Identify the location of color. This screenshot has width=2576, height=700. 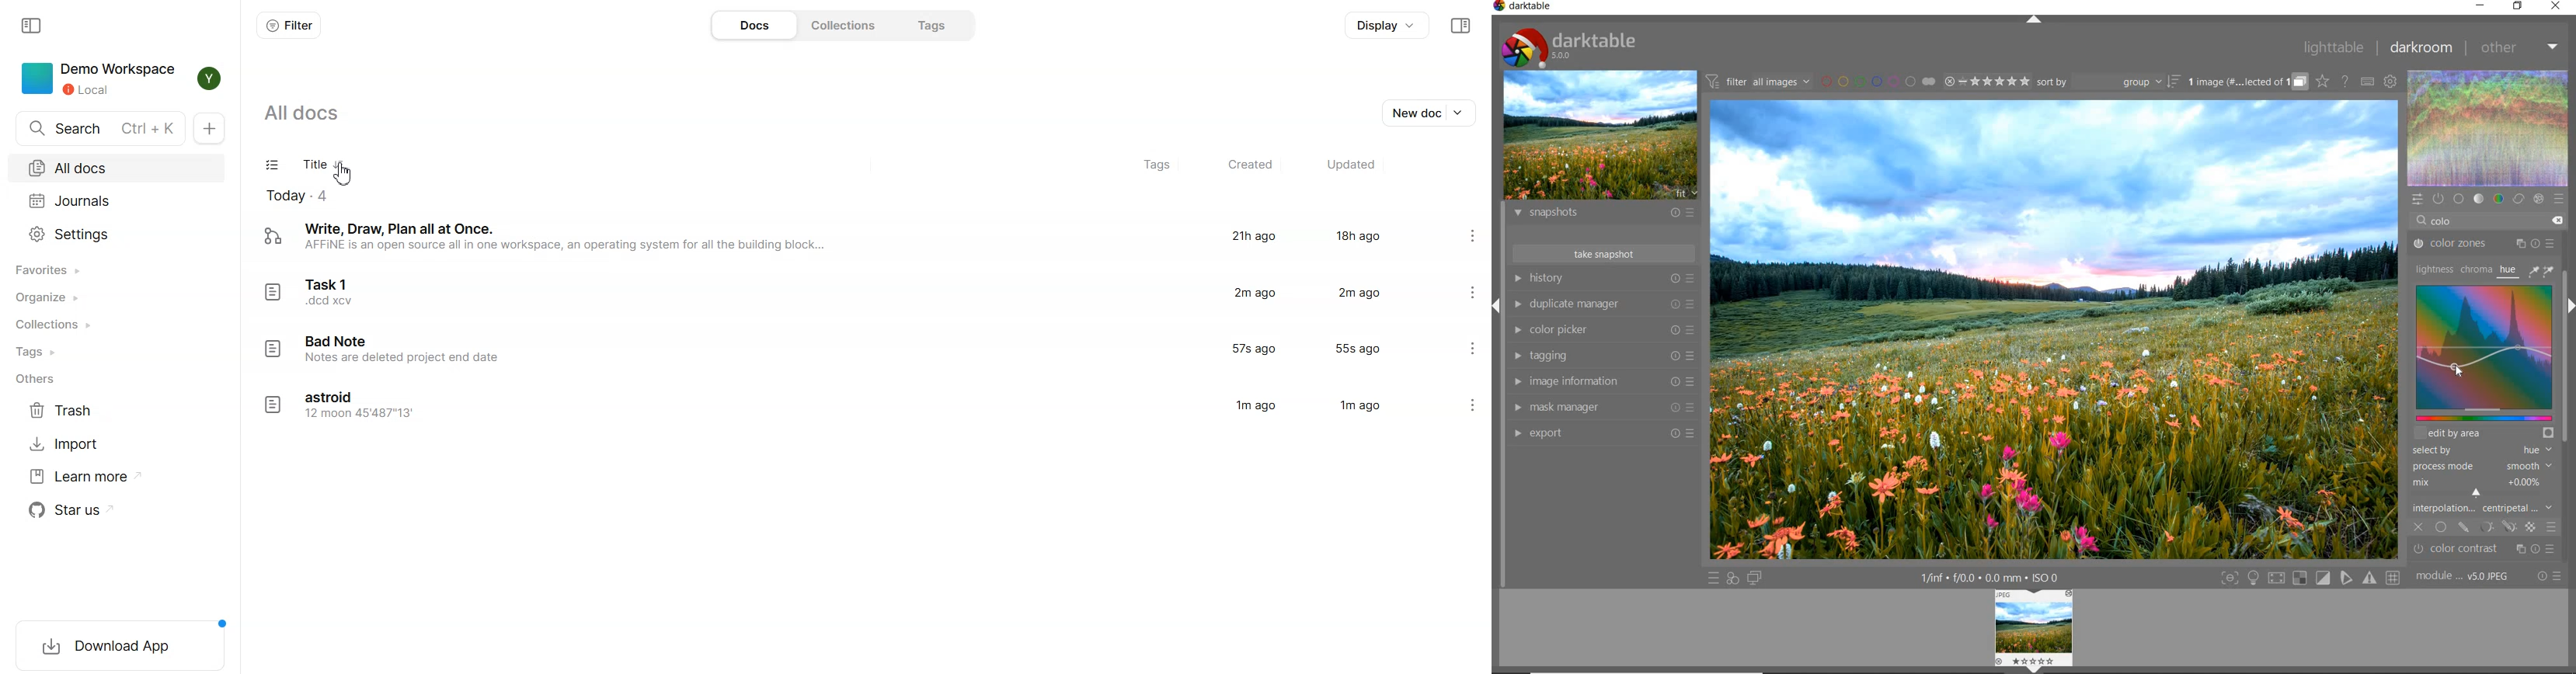
(2498, 199).